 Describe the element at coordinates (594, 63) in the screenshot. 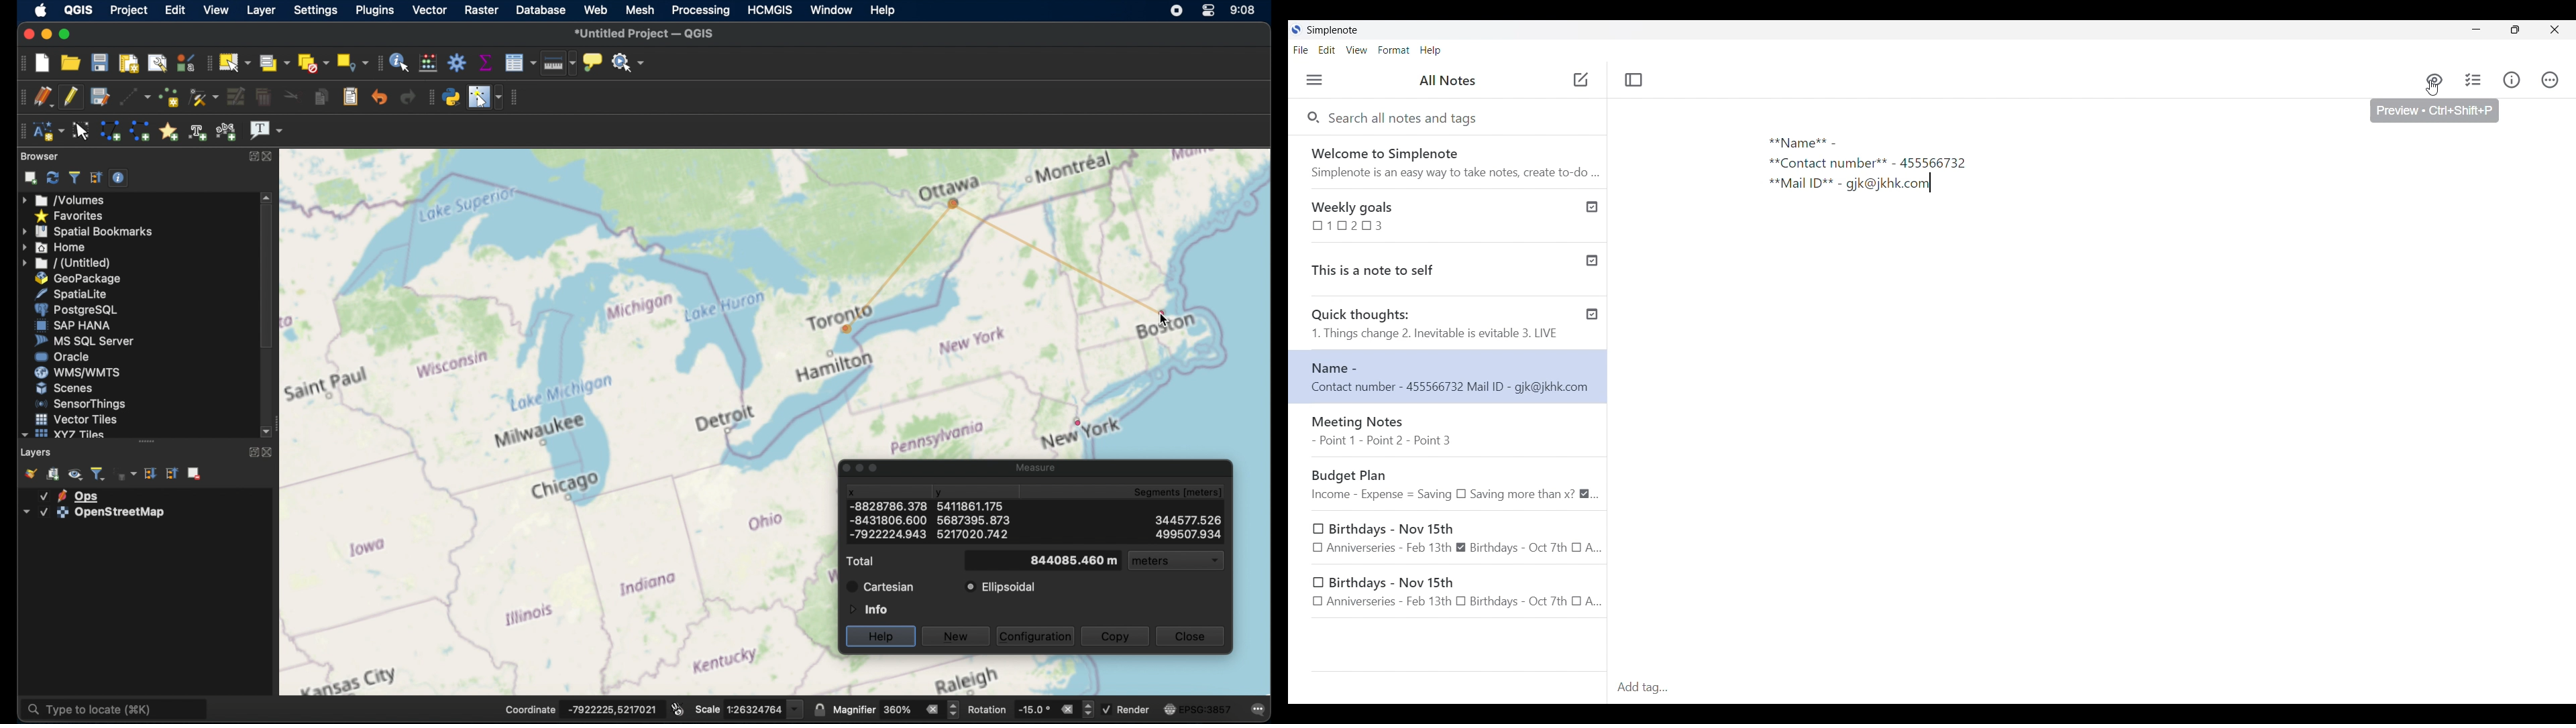

I see `show map tips` at that location.